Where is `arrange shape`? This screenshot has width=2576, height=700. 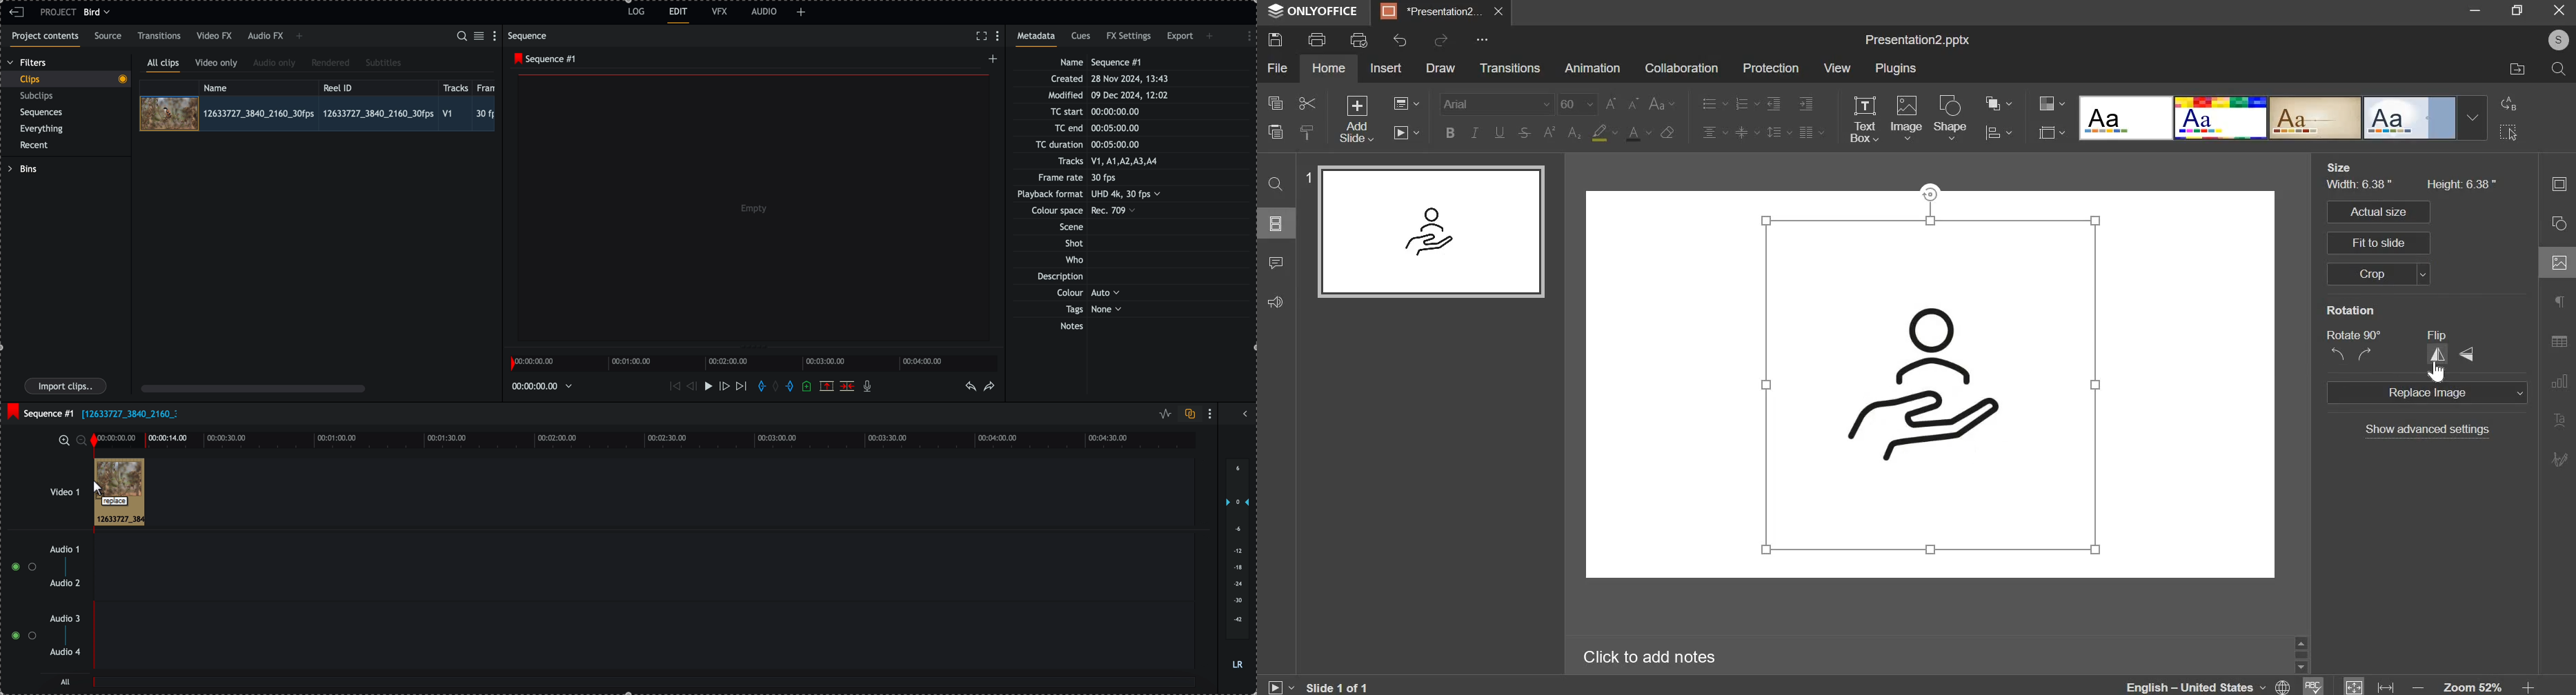 arrange shape is located at coordinates (2001, 101).